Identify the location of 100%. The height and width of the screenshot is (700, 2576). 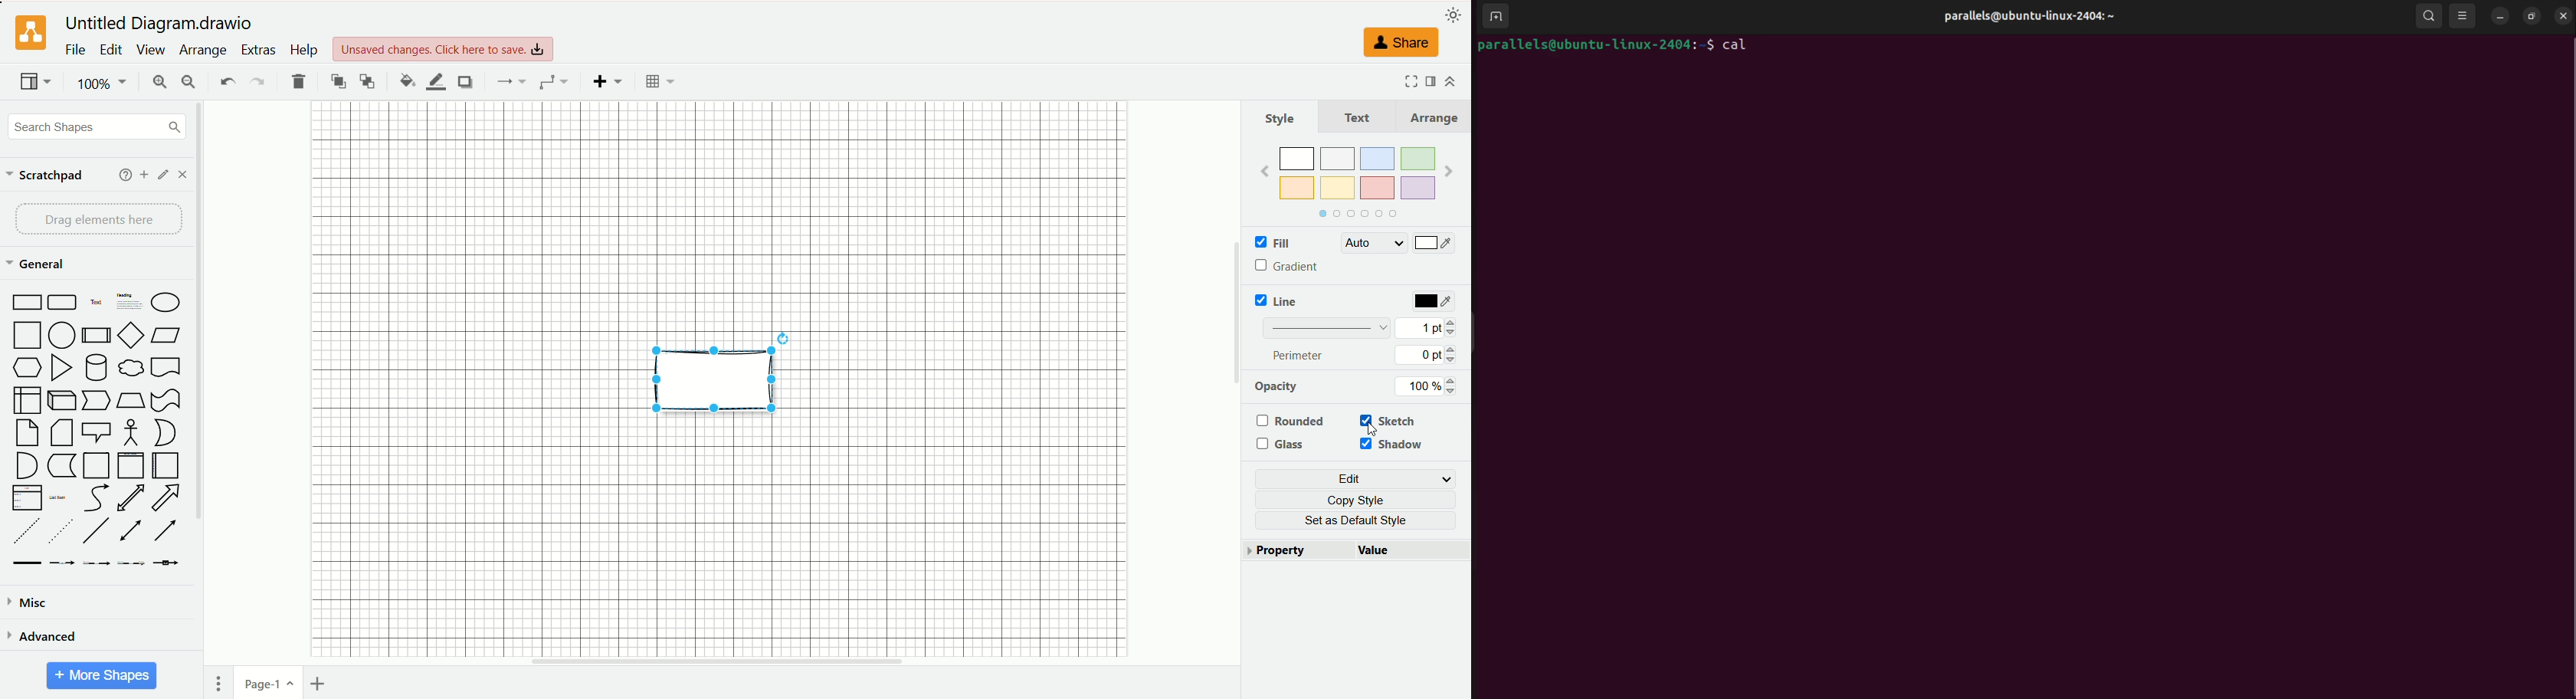
(1431, 386).